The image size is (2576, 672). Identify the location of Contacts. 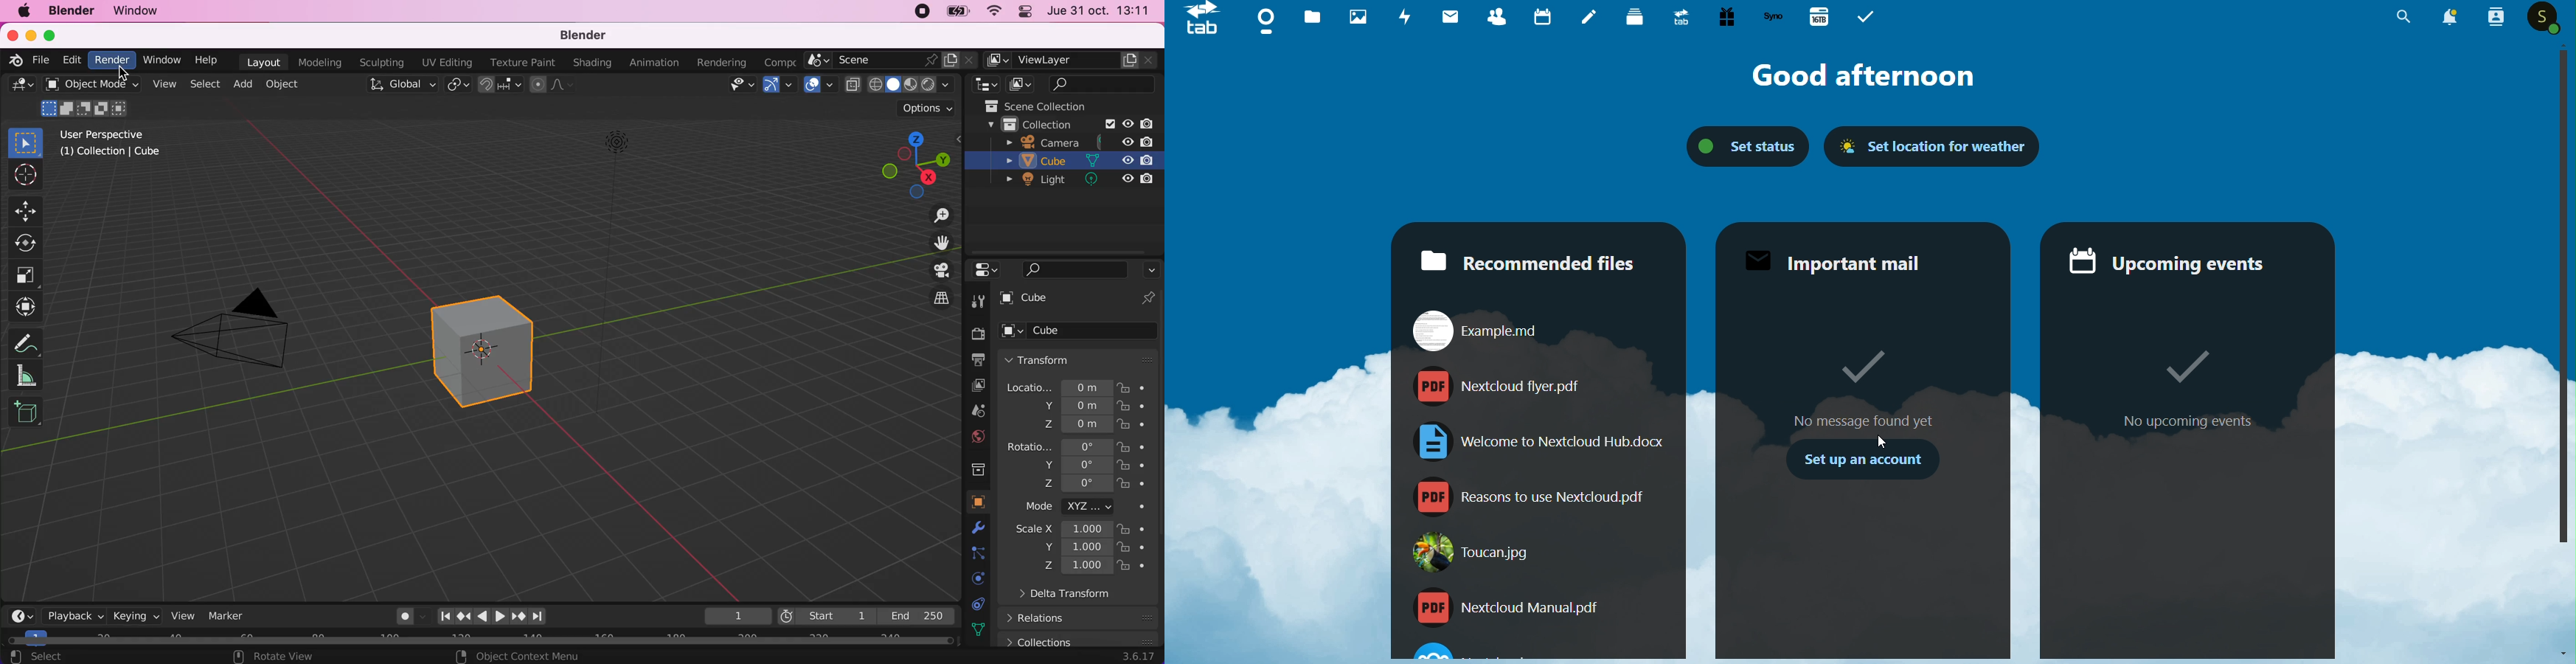
(2497, 18).